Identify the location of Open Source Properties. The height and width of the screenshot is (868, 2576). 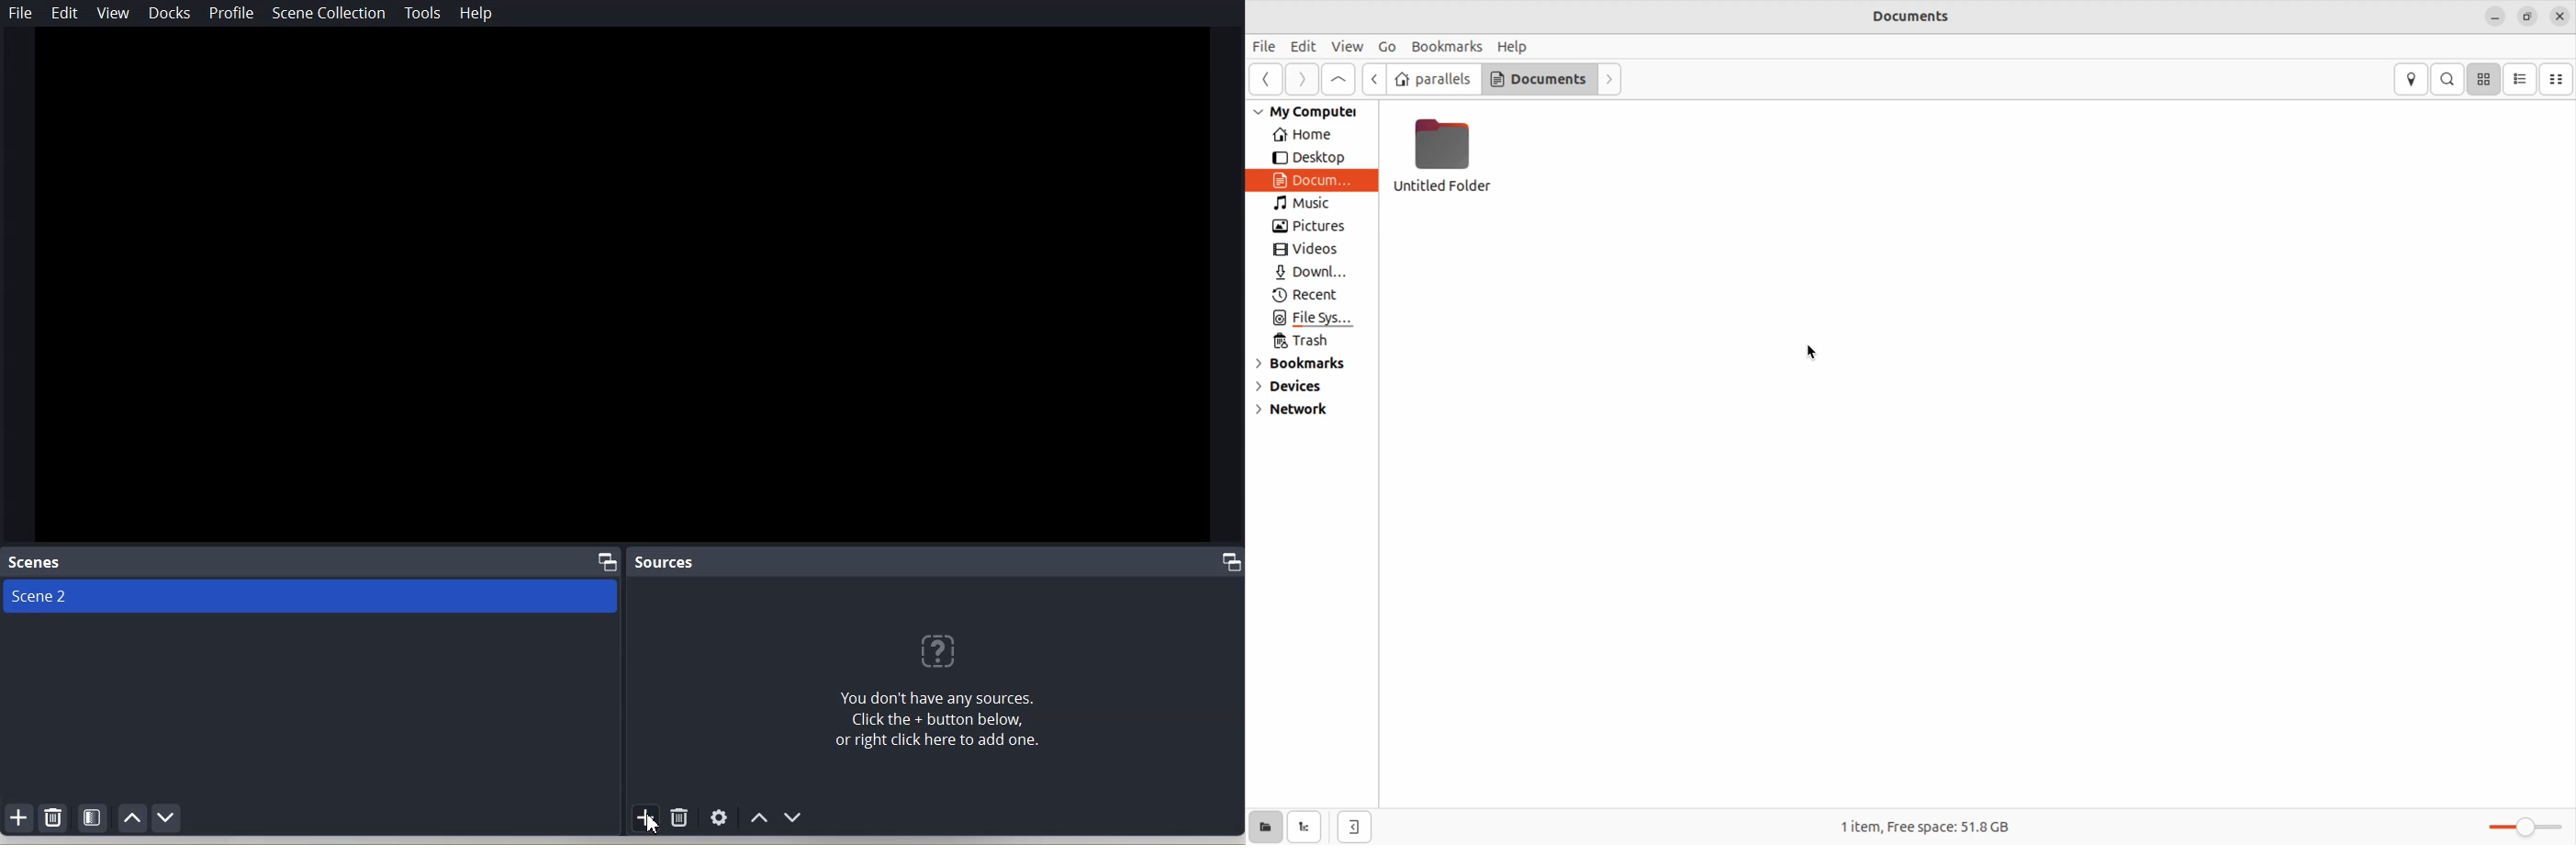
(719, 818).